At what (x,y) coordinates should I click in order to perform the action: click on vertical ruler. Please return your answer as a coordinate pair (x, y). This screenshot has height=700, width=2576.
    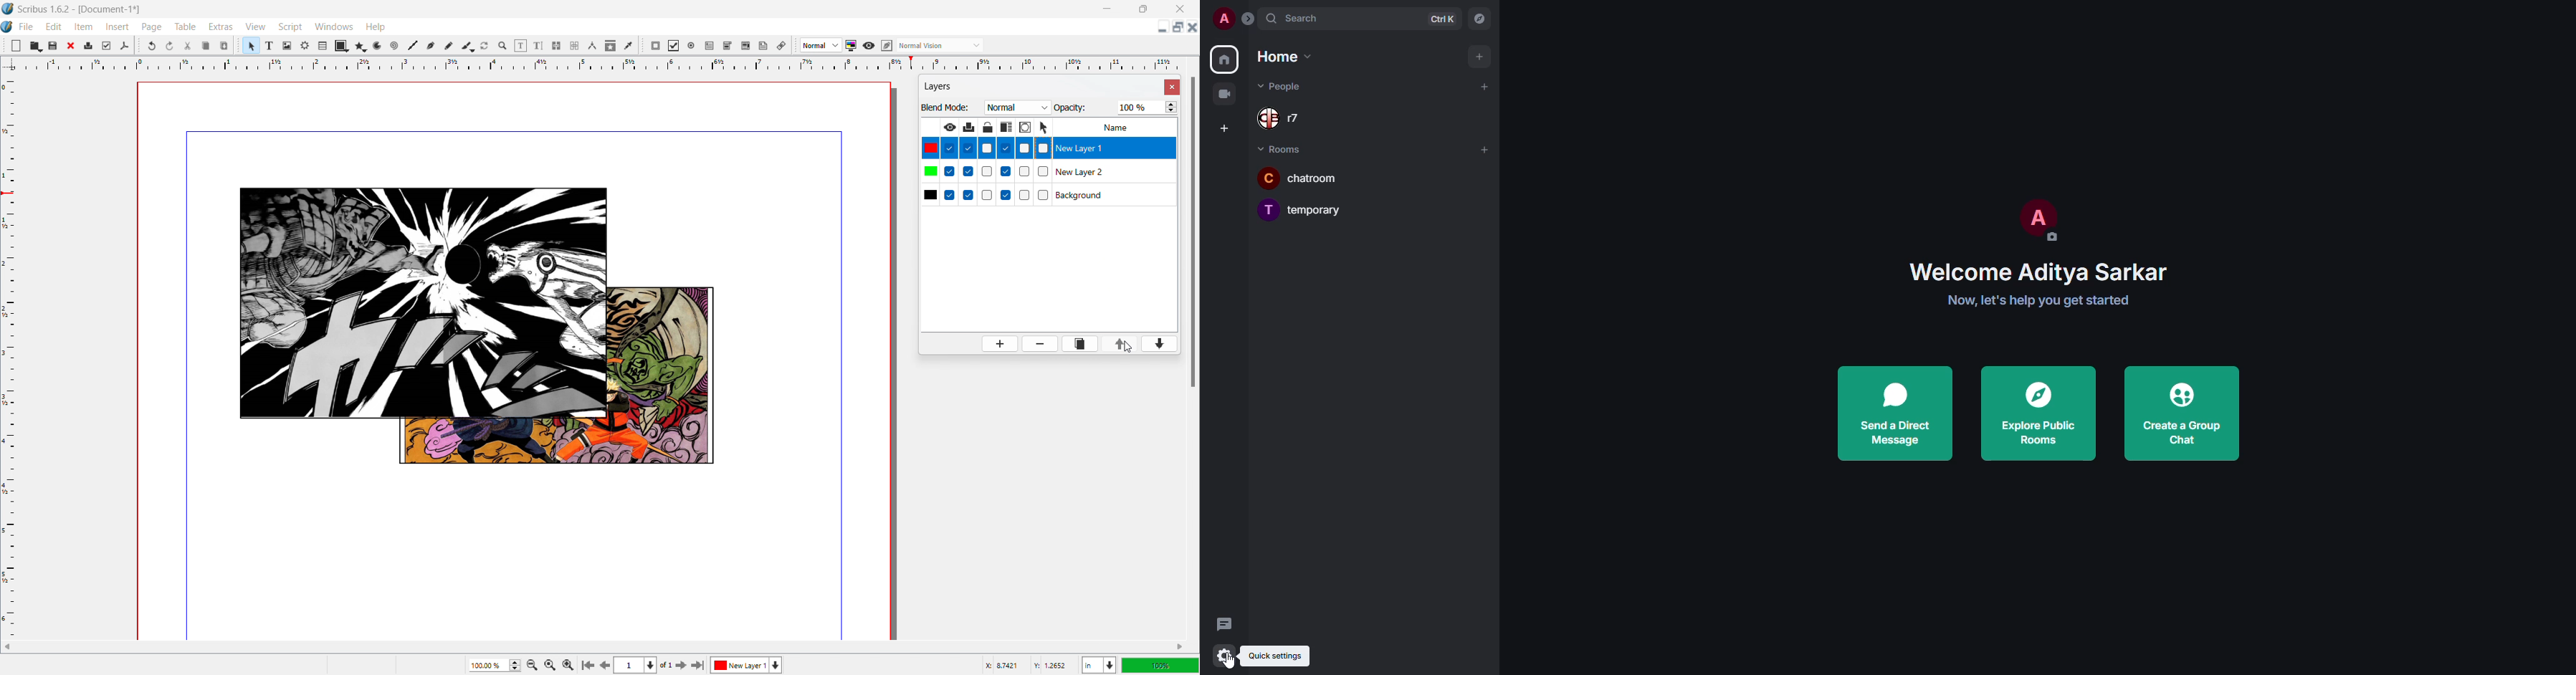
    Looking at the image, I should click on (9, 356).